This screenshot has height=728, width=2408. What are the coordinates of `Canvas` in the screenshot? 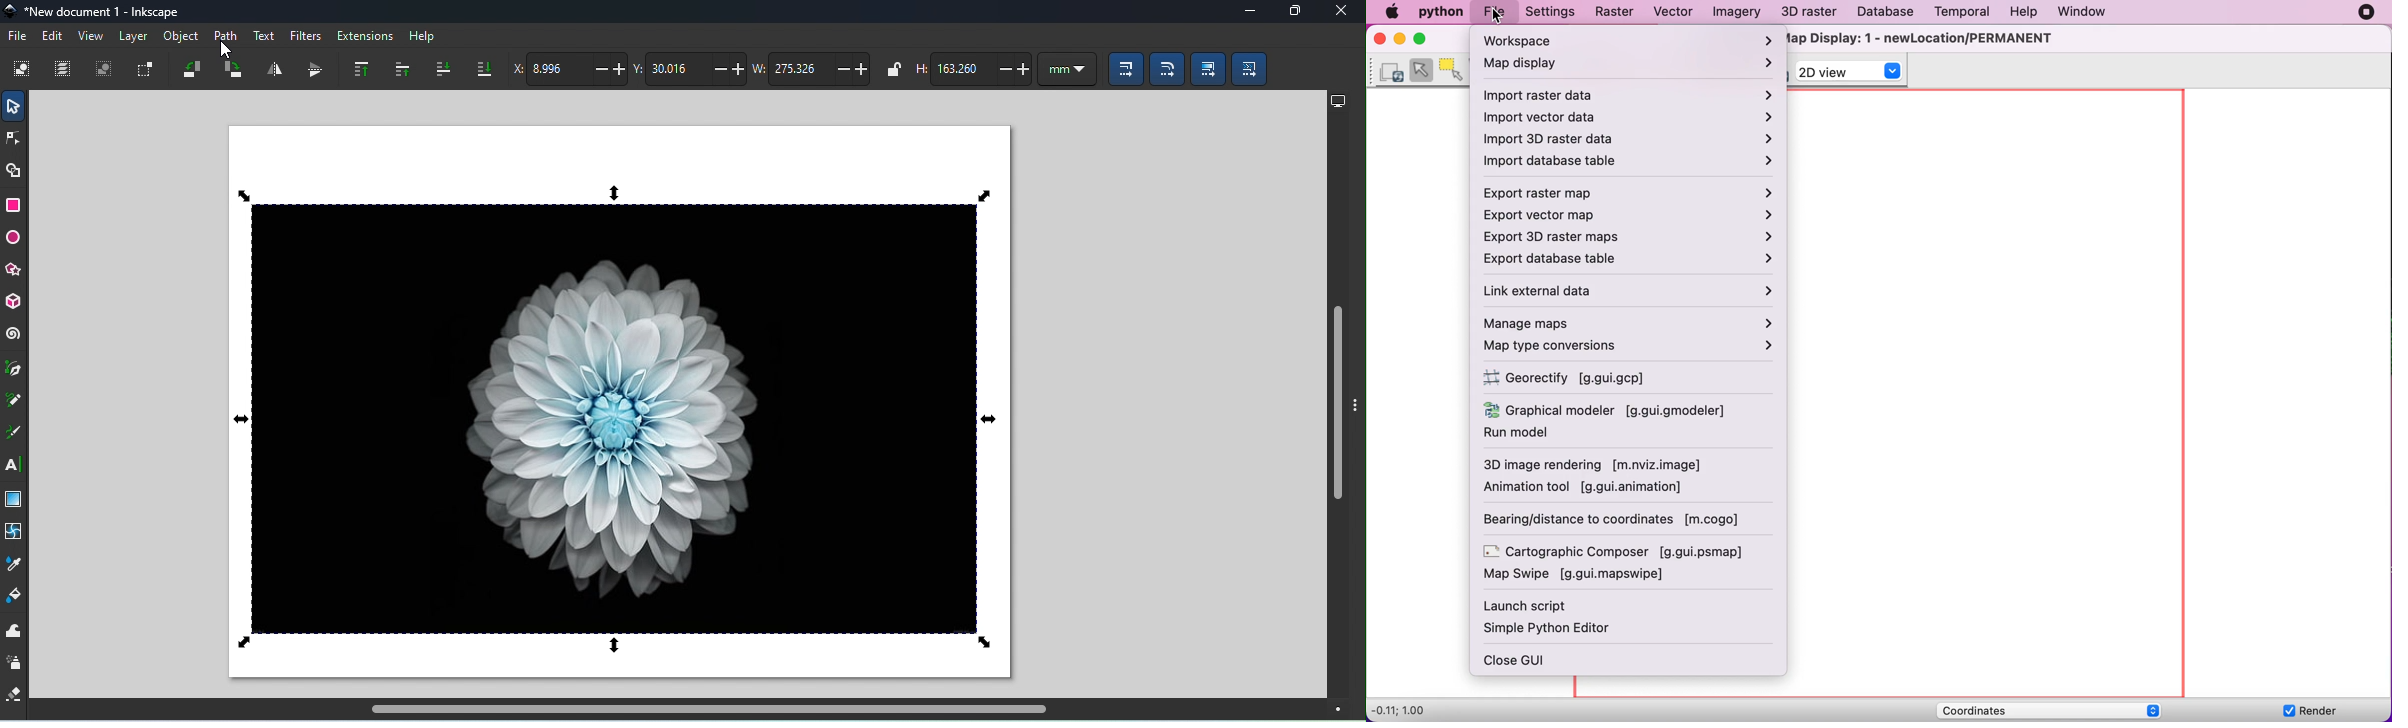 It's located at (628, 402).